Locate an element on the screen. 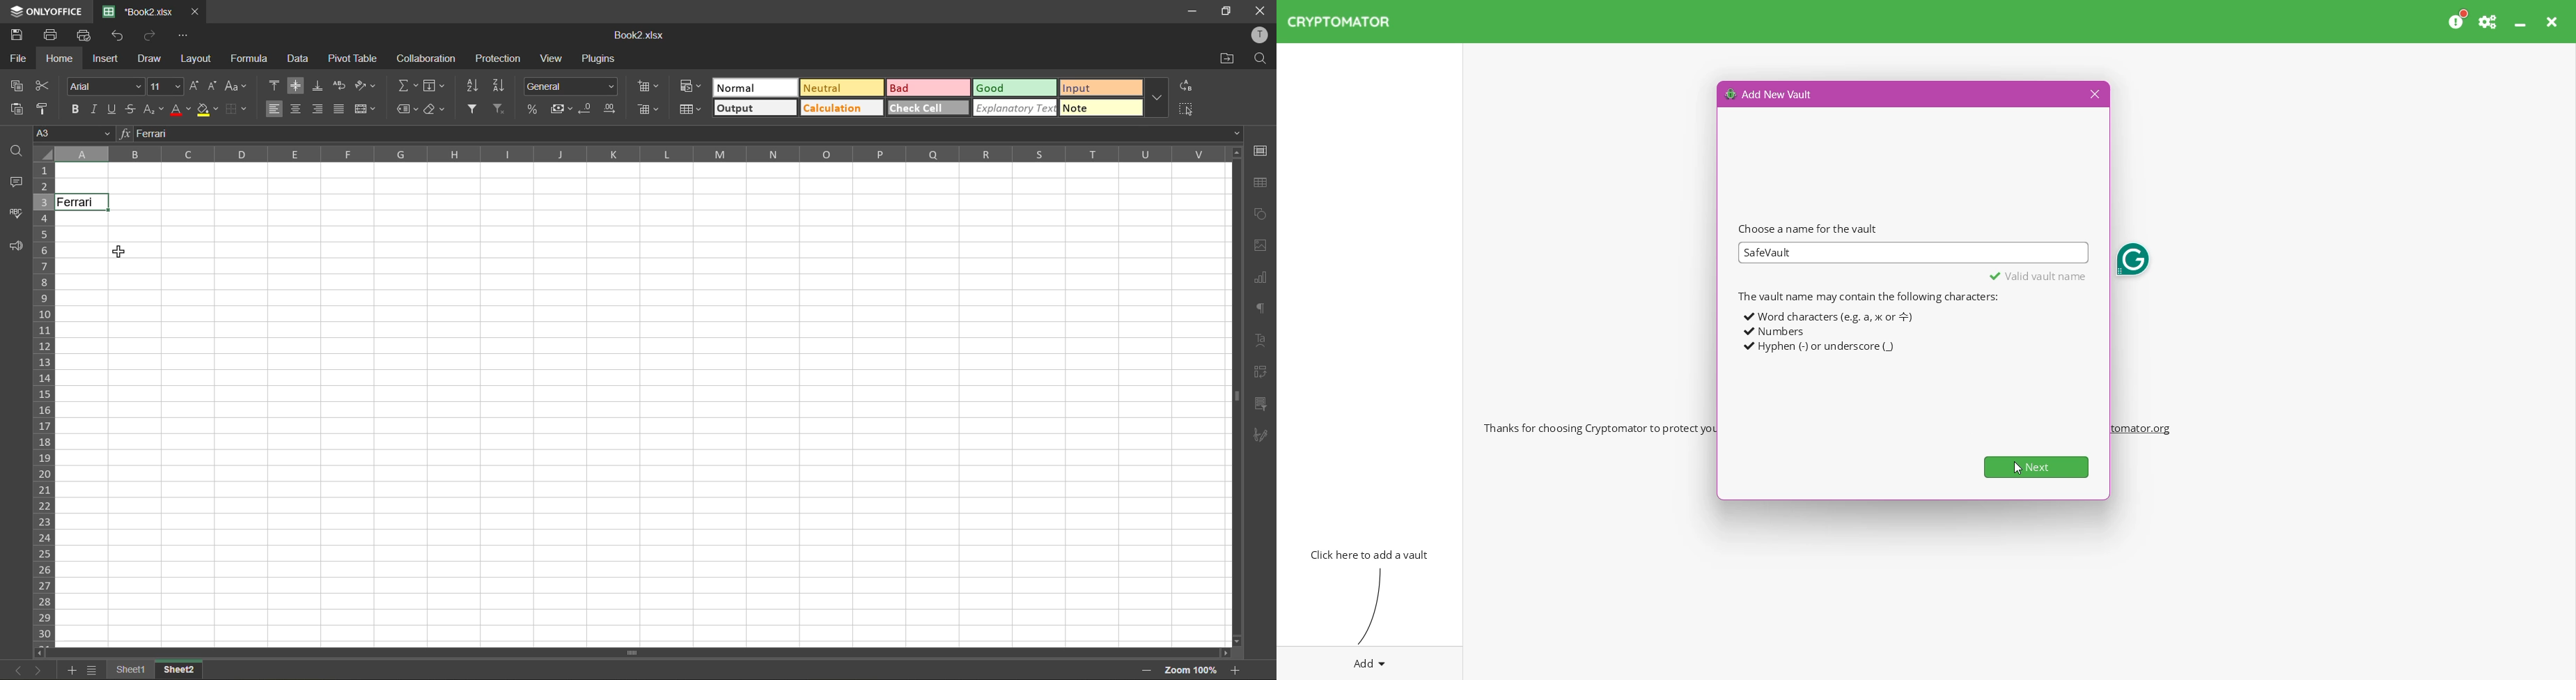 Image resolution: width=2576 pixels, height=700 pixels. decrement size is located at coordinates (213, 86).